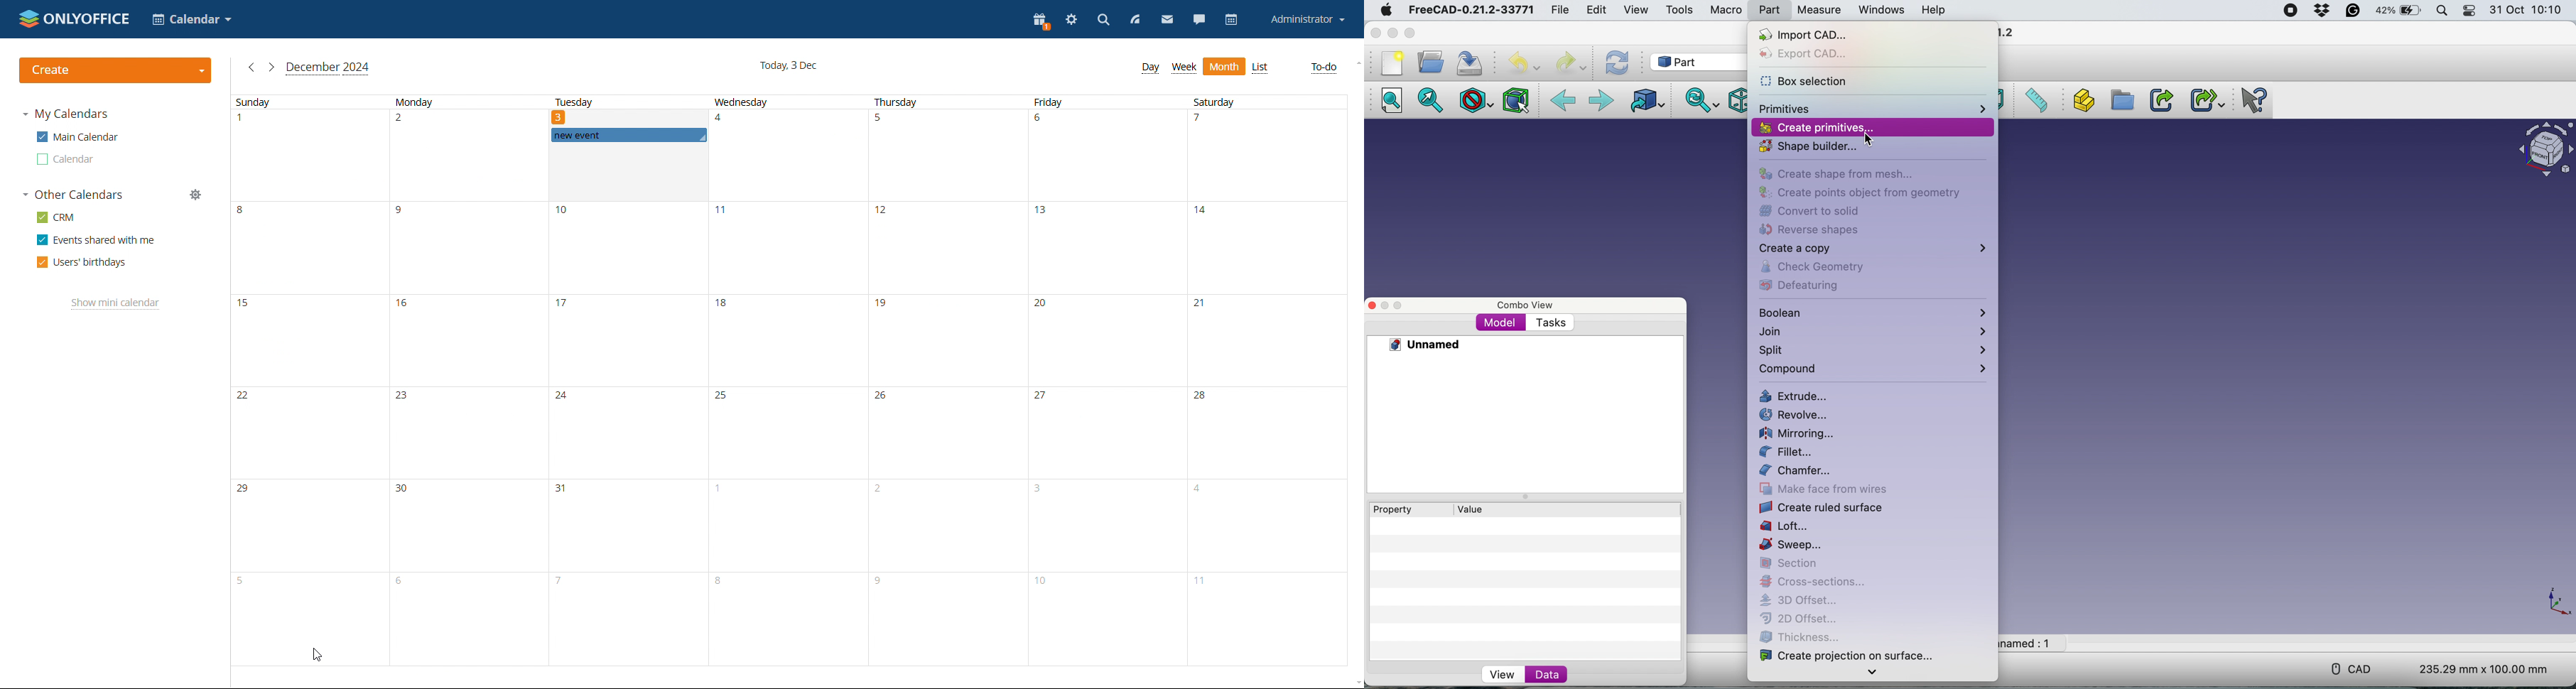 Image resolution: width=2576 pixels, height=700 pixels. What do you see at coordinates (2324, 11) in the screenshot?
I see `Dropbox` at bounding box center [2324, 11].